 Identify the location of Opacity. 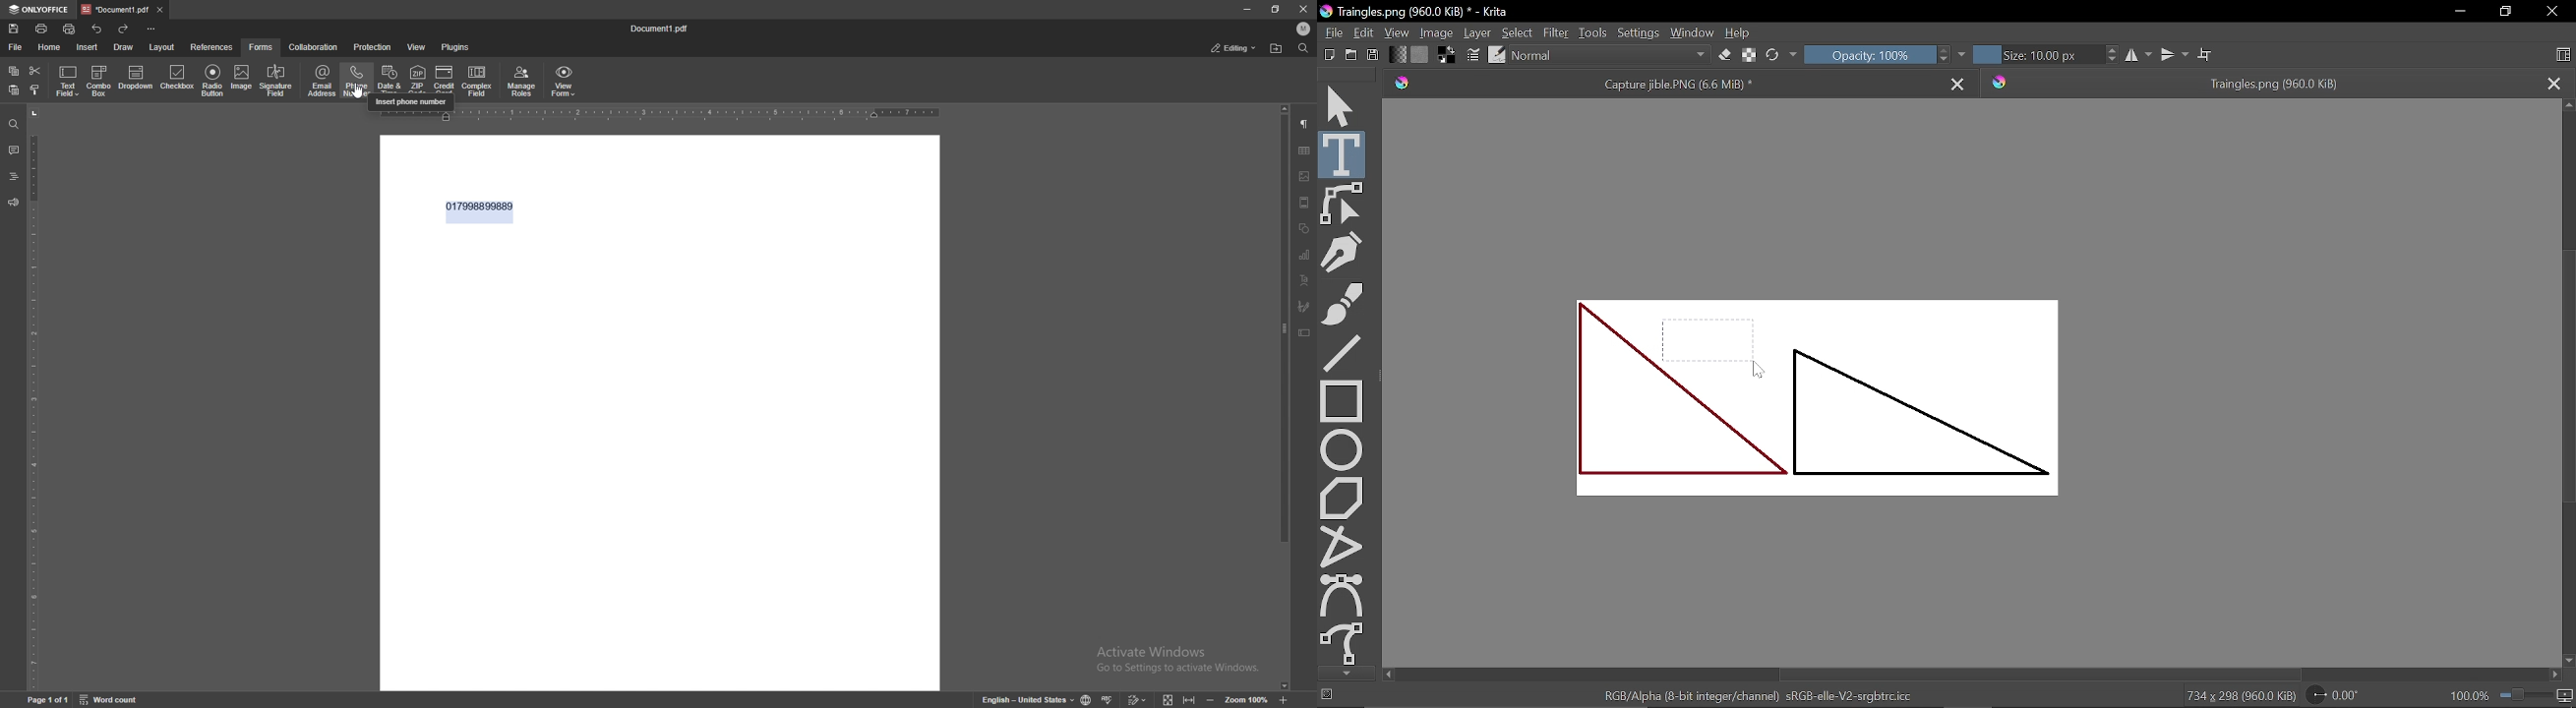
(1869, 54).